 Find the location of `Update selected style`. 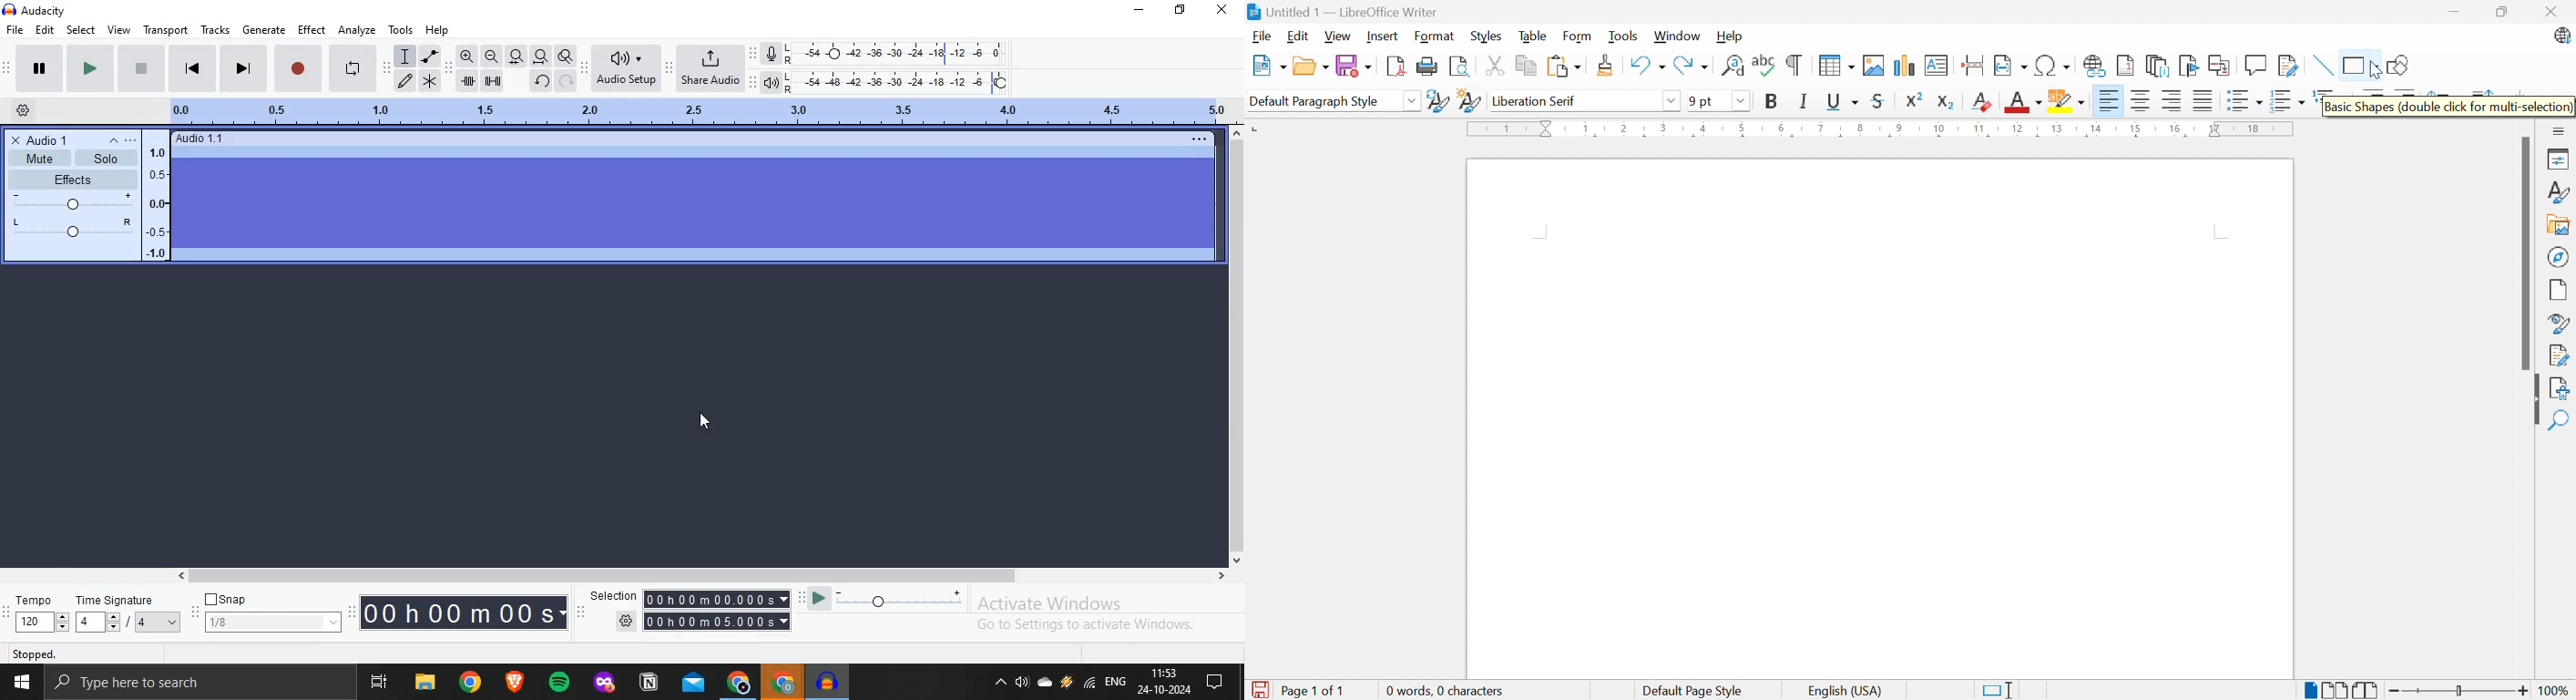

Update selected style is located at coordinates (1439, 101).